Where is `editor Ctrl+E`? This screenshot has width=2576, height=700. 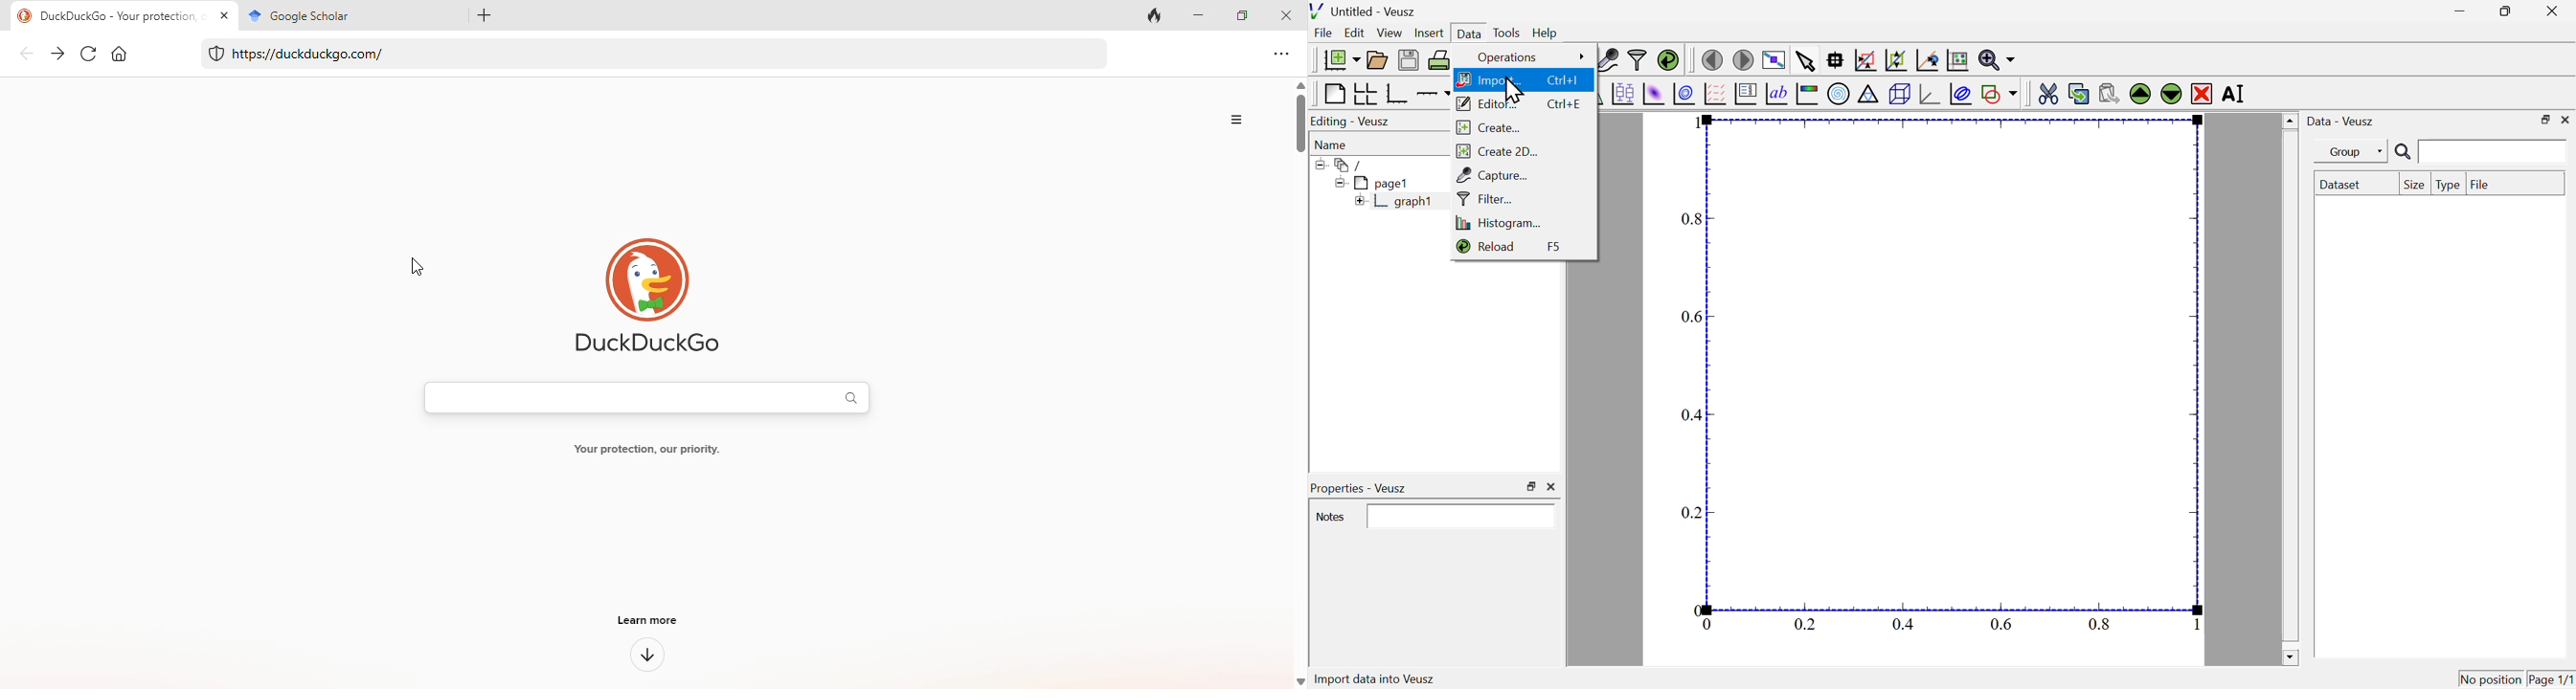
editor Ctrl+E is located at coordinates (1521, 102).